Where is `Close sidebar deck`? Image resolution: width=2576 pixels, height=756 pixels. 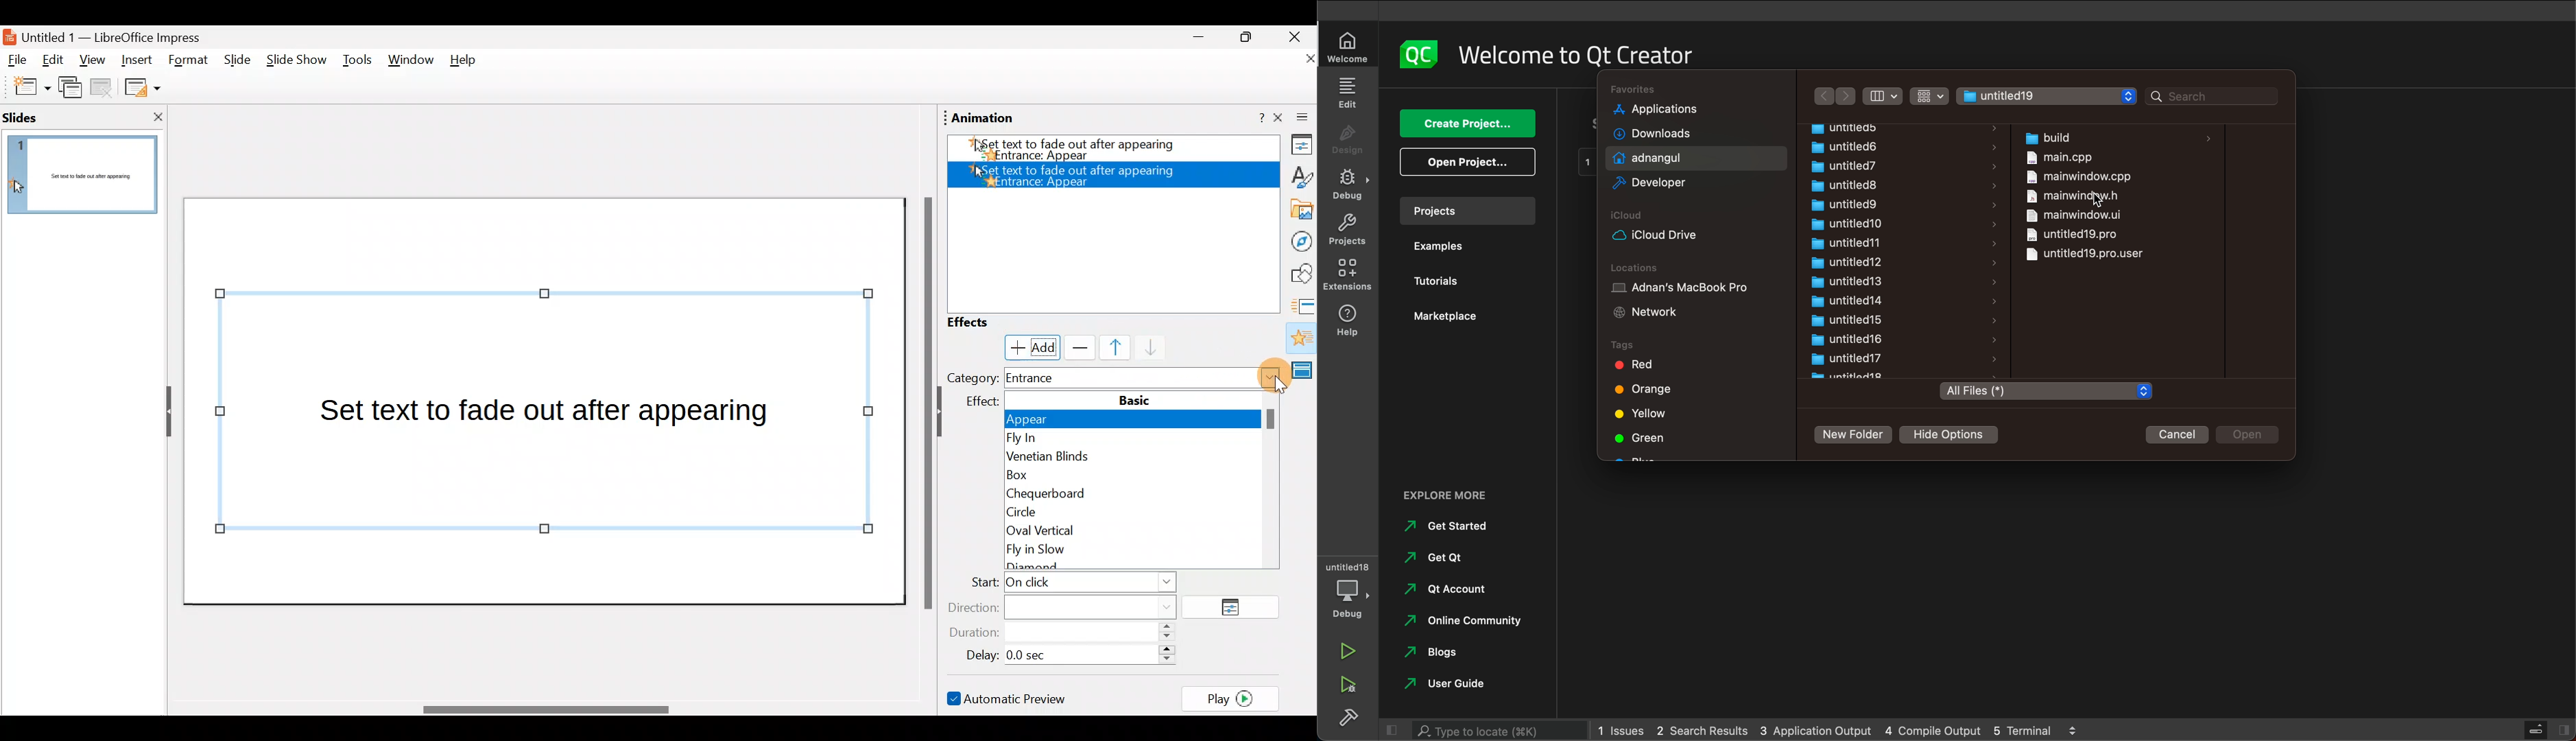 Close sidebar deck is located at coordinates (1296, 118).